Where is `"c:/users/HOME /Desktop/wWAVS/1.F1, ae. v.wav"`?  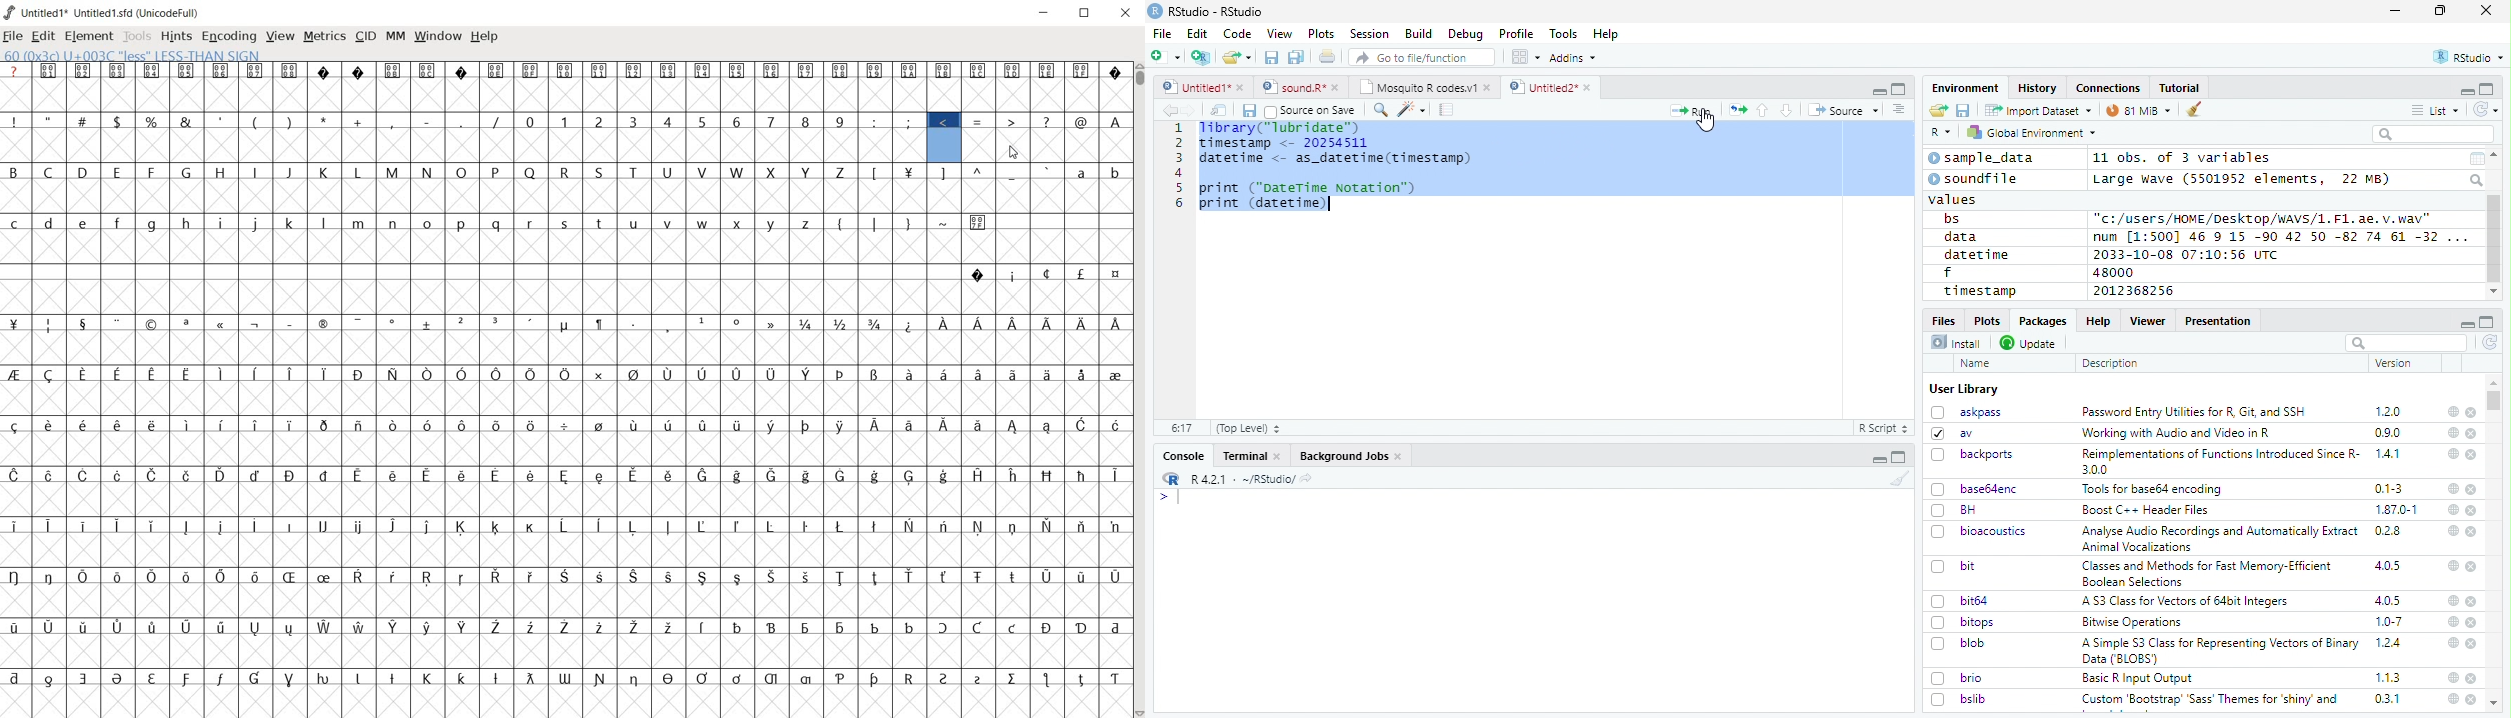
"c:/users/HOME /Desktop/wWAVS/1.F1, ae. v.wav" is located at coordinates (2264, 217).